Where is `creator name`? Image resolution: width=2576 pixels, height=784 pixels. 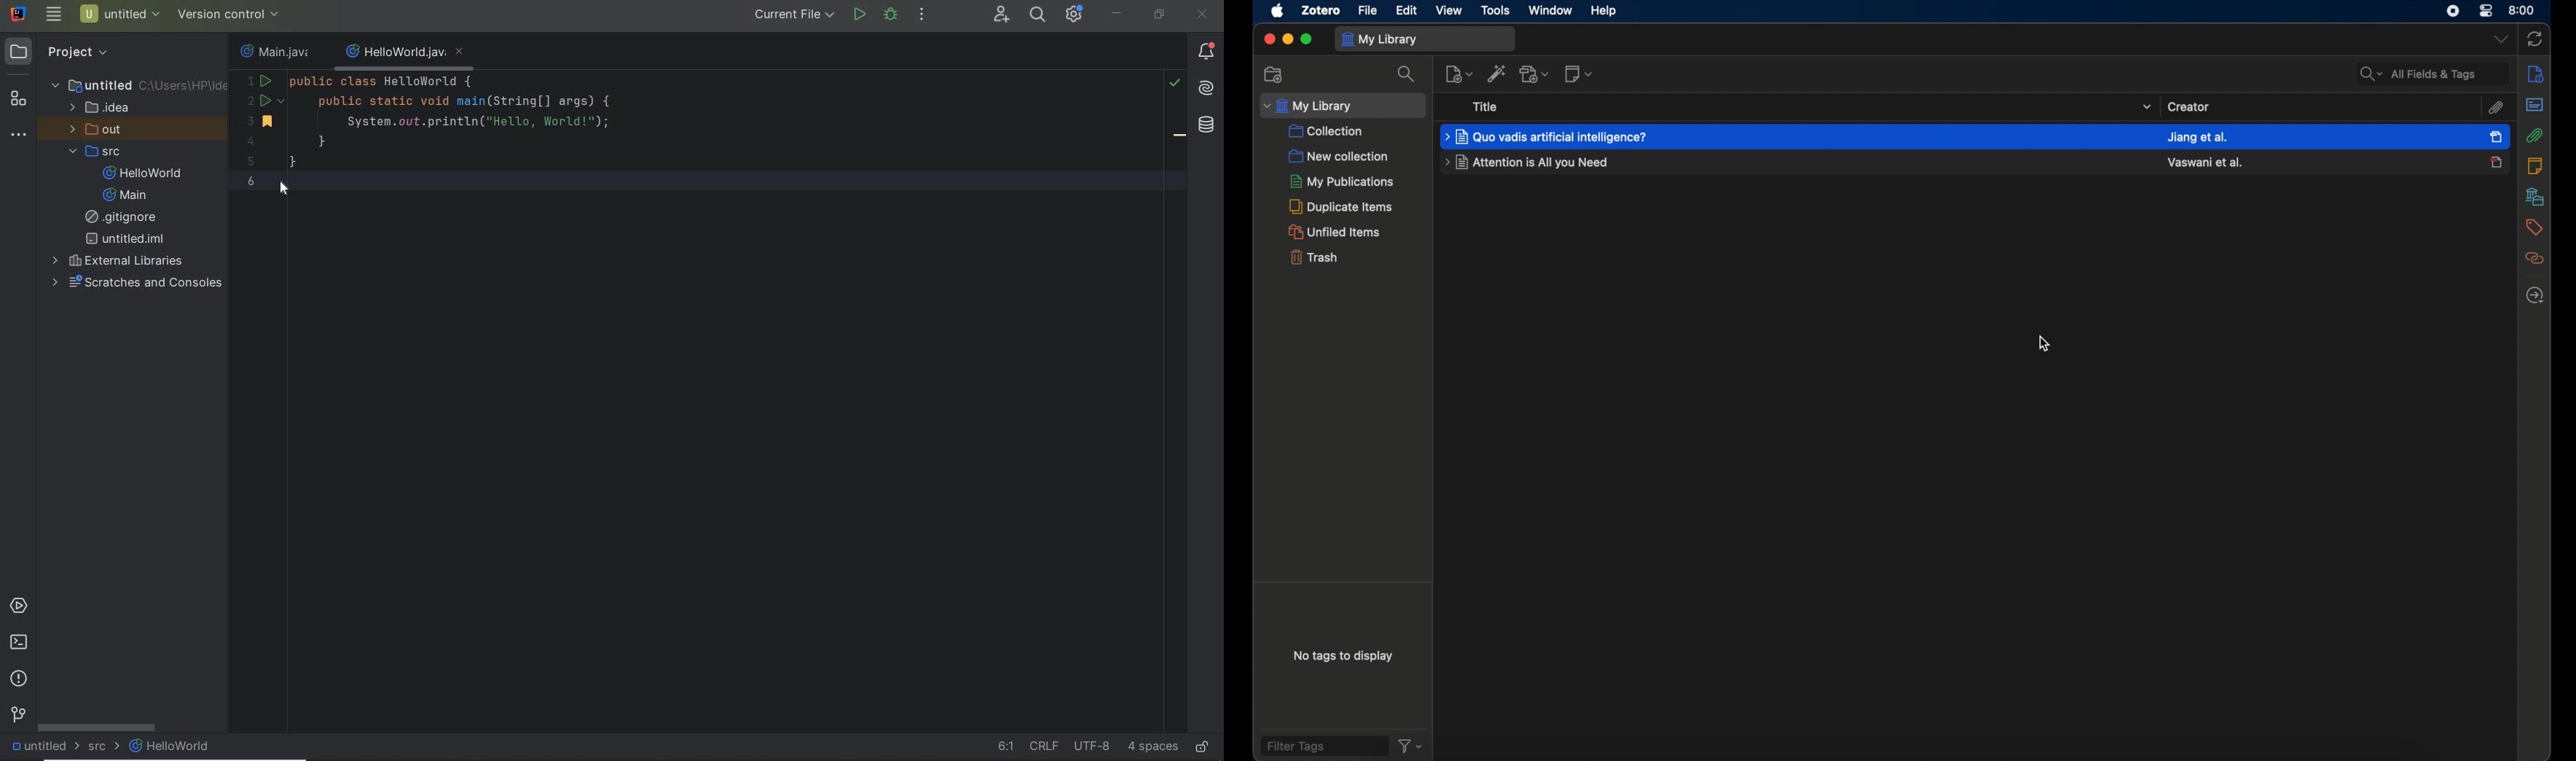 creator name is located at coordinates (2197, 137).